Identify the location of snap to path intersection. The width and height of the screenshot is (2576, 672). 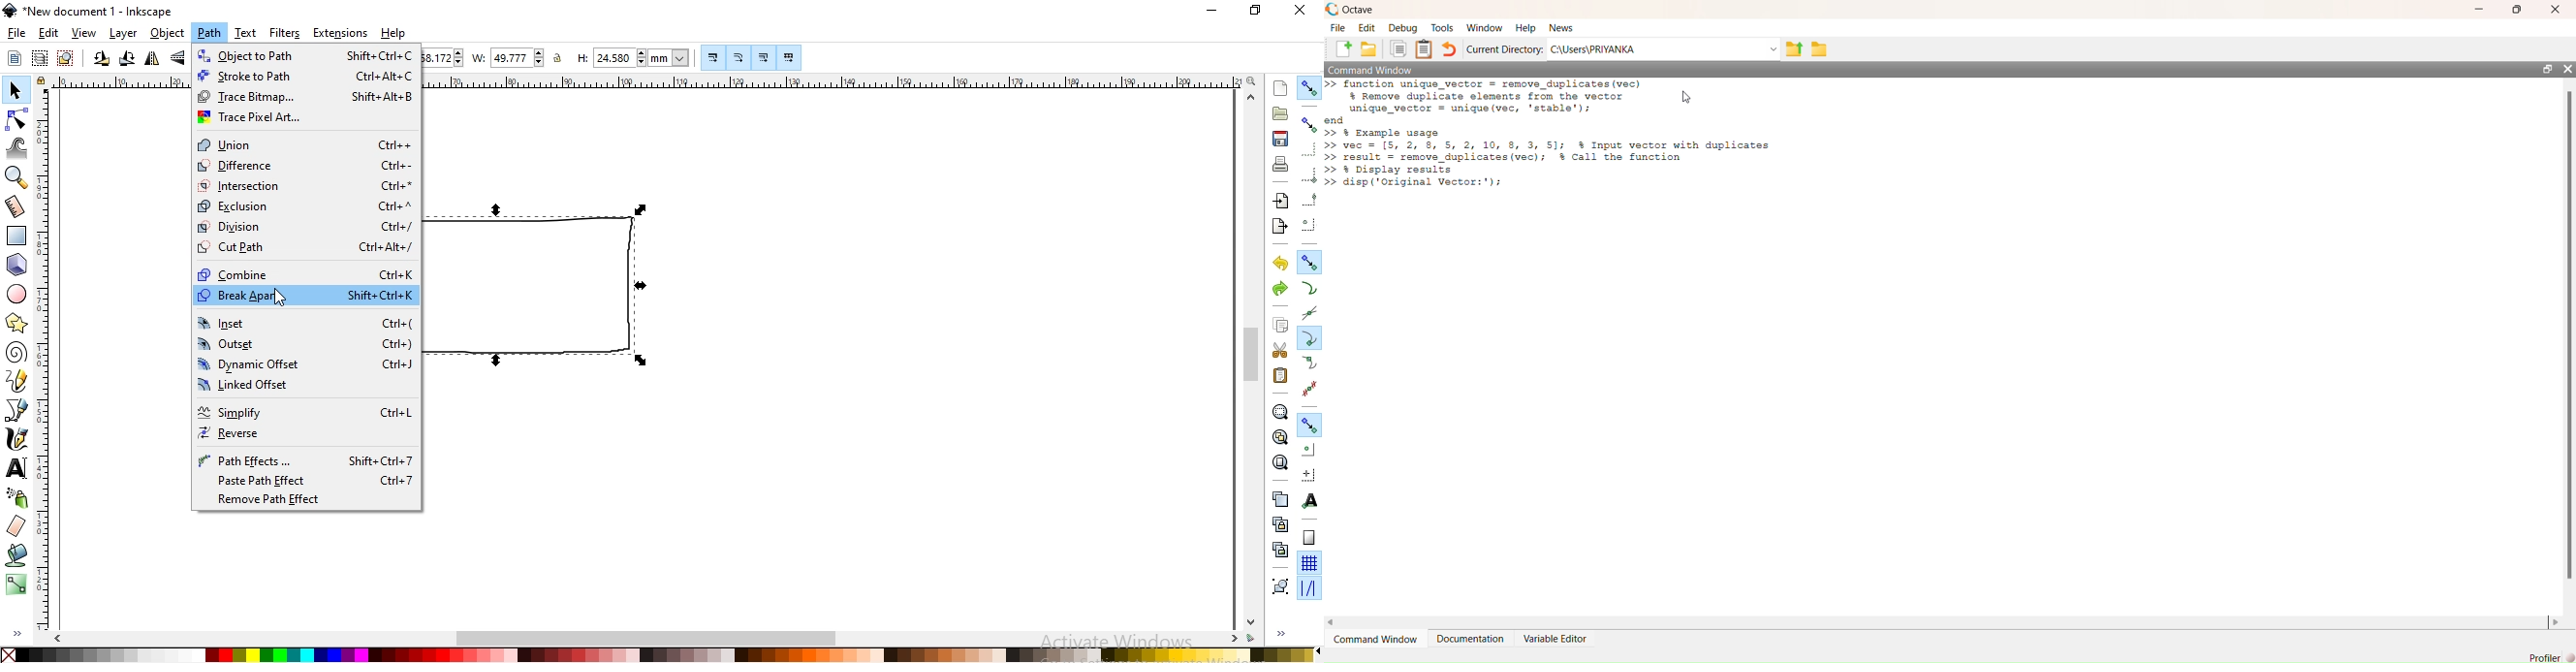
(1308, 316).